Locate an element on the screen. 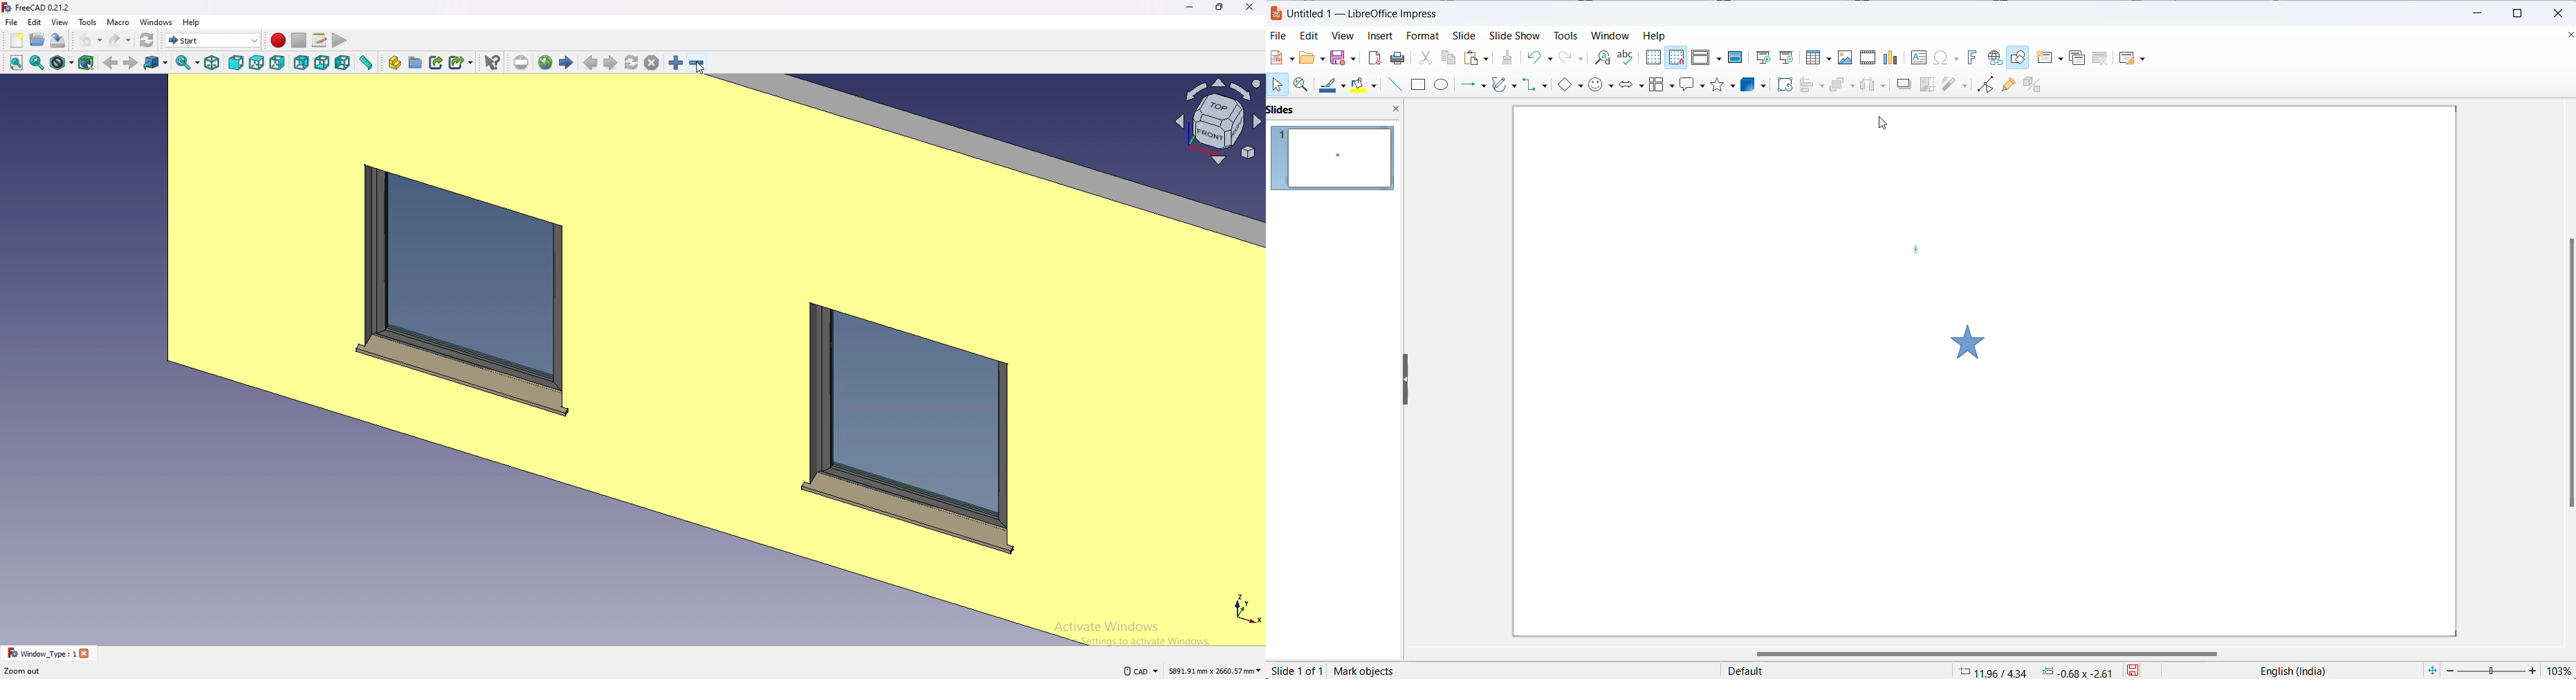 The width and height of the screenshot is (2576, 700). spellings is located at coordinates (1627, 57).